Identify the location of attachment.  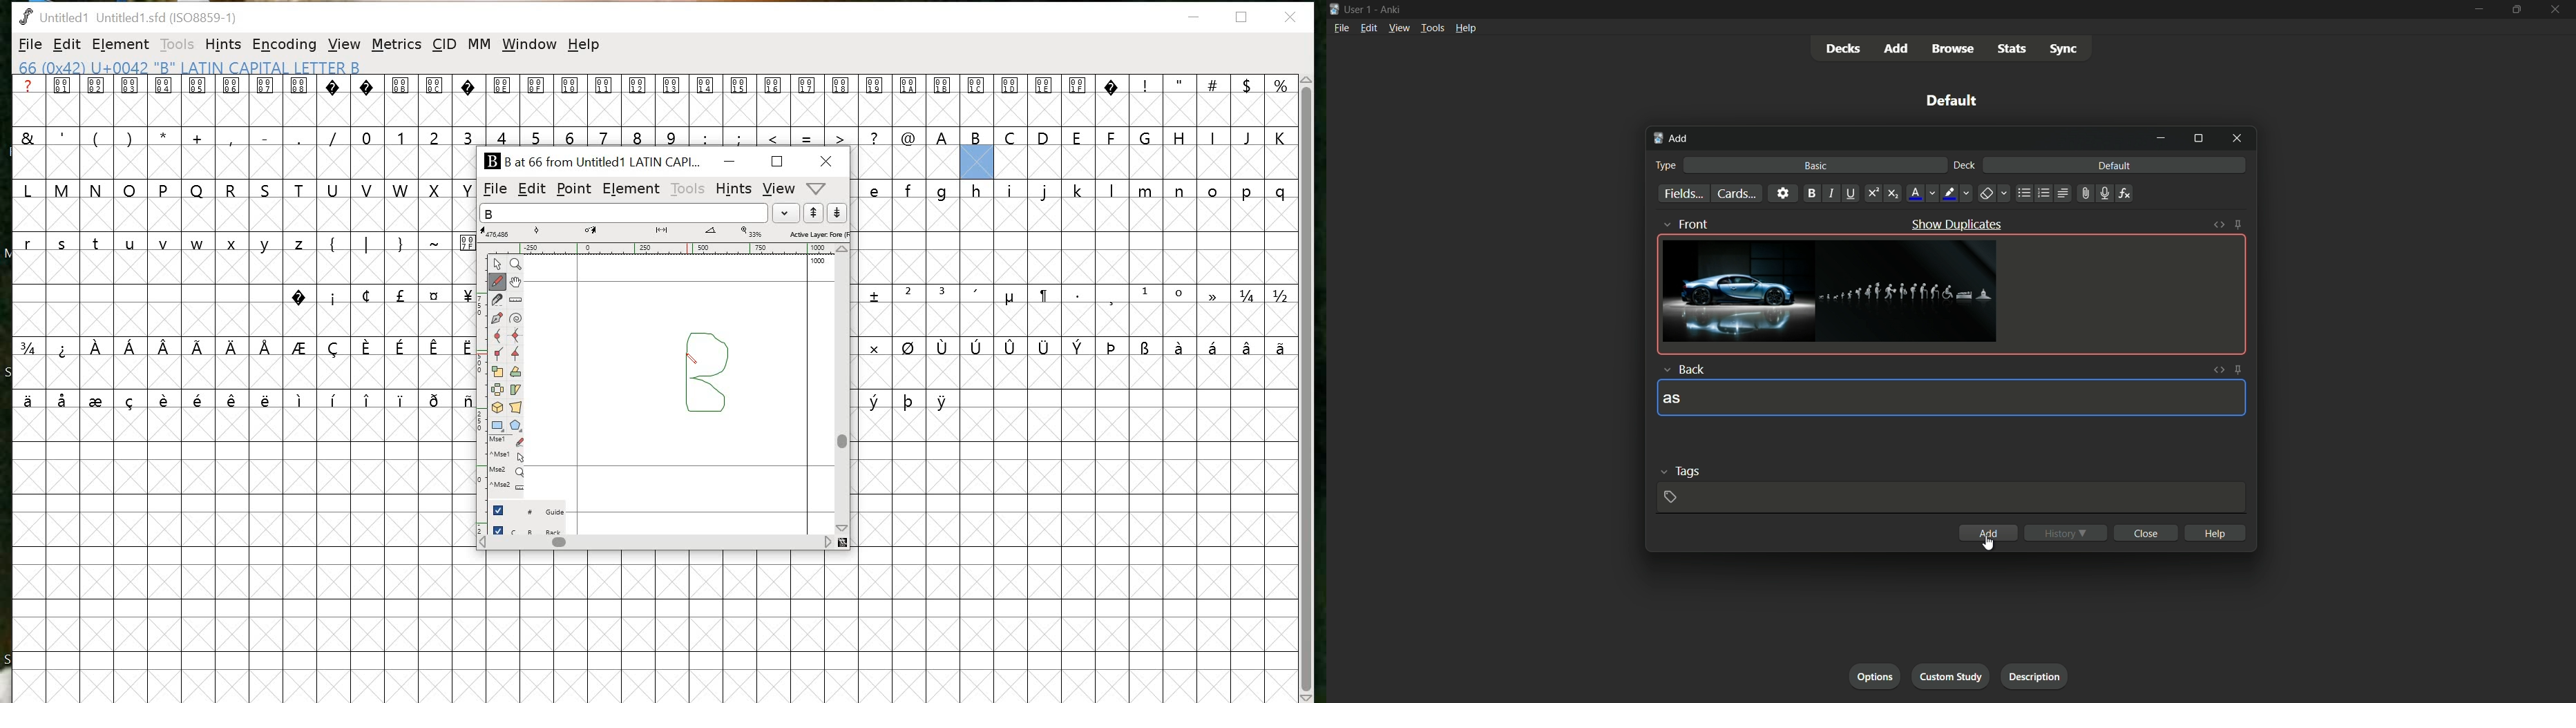
(2086, 193).